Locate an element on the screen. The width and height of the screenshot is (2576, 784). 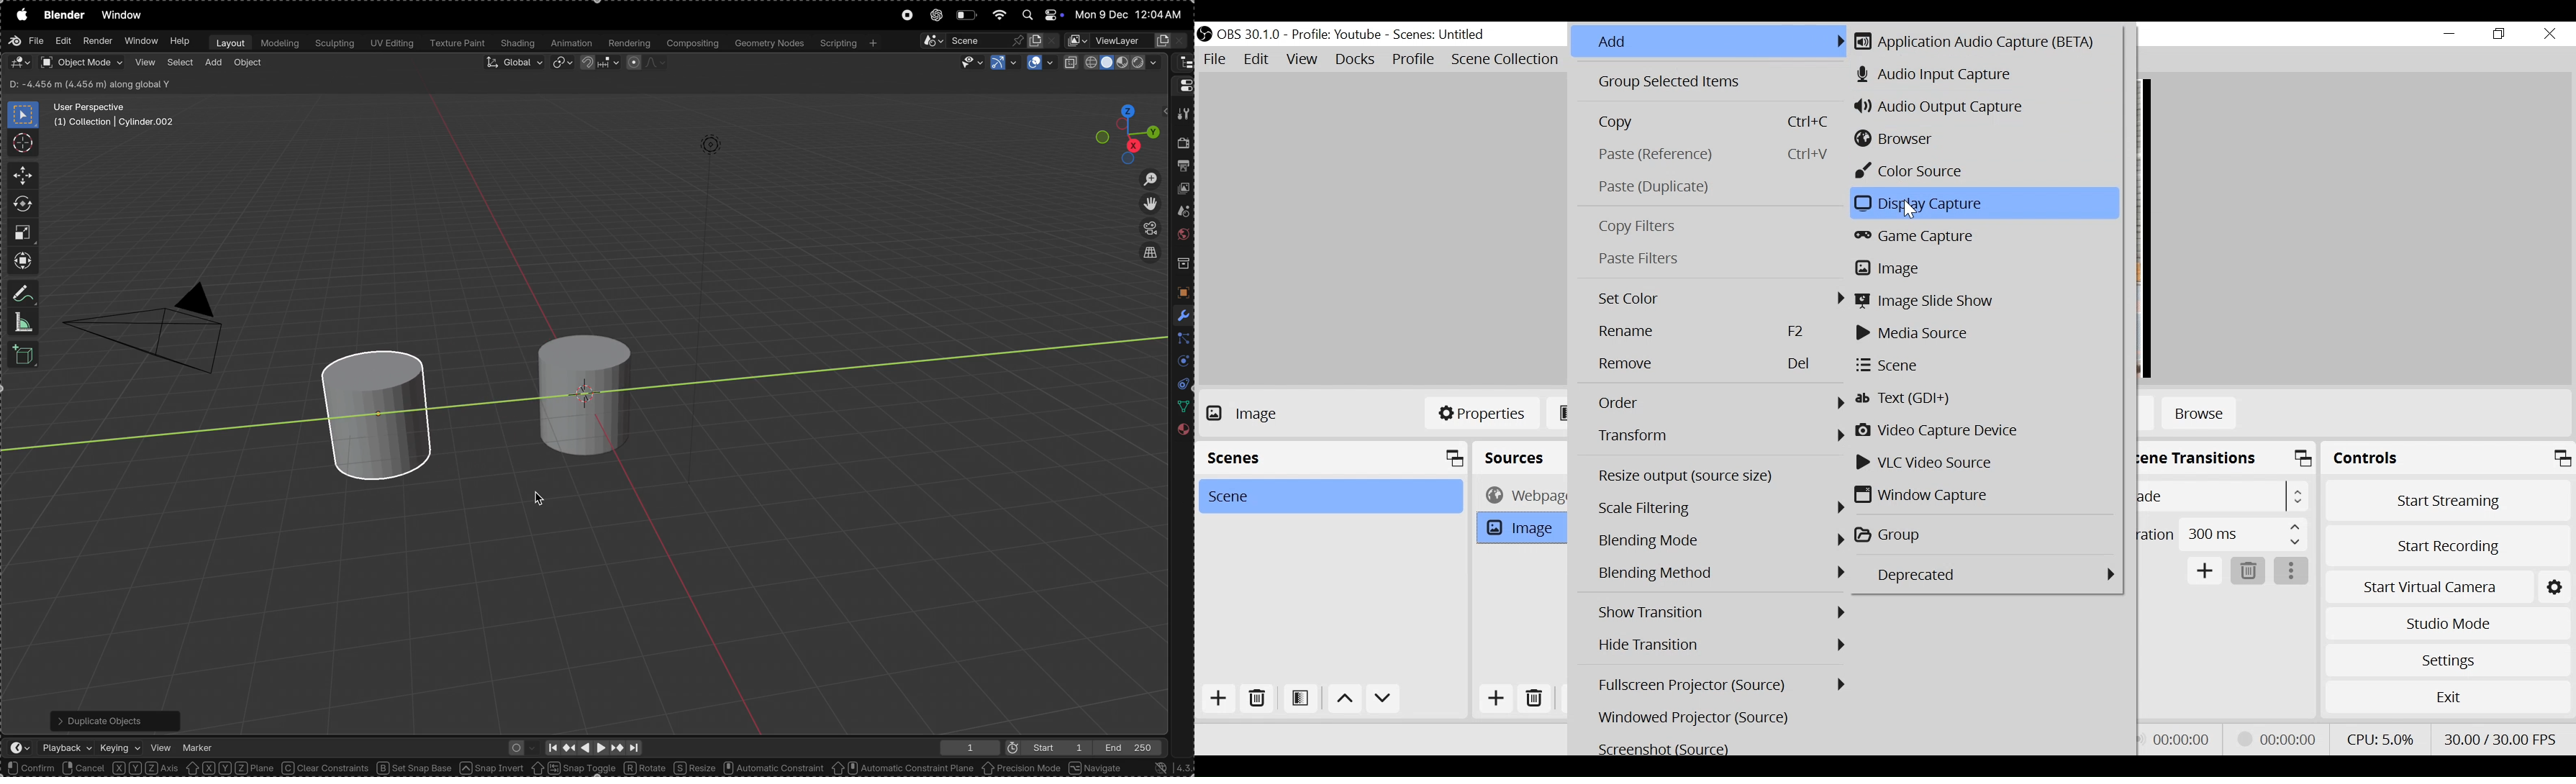
Control Panel is located at coordinates (2448, 458).